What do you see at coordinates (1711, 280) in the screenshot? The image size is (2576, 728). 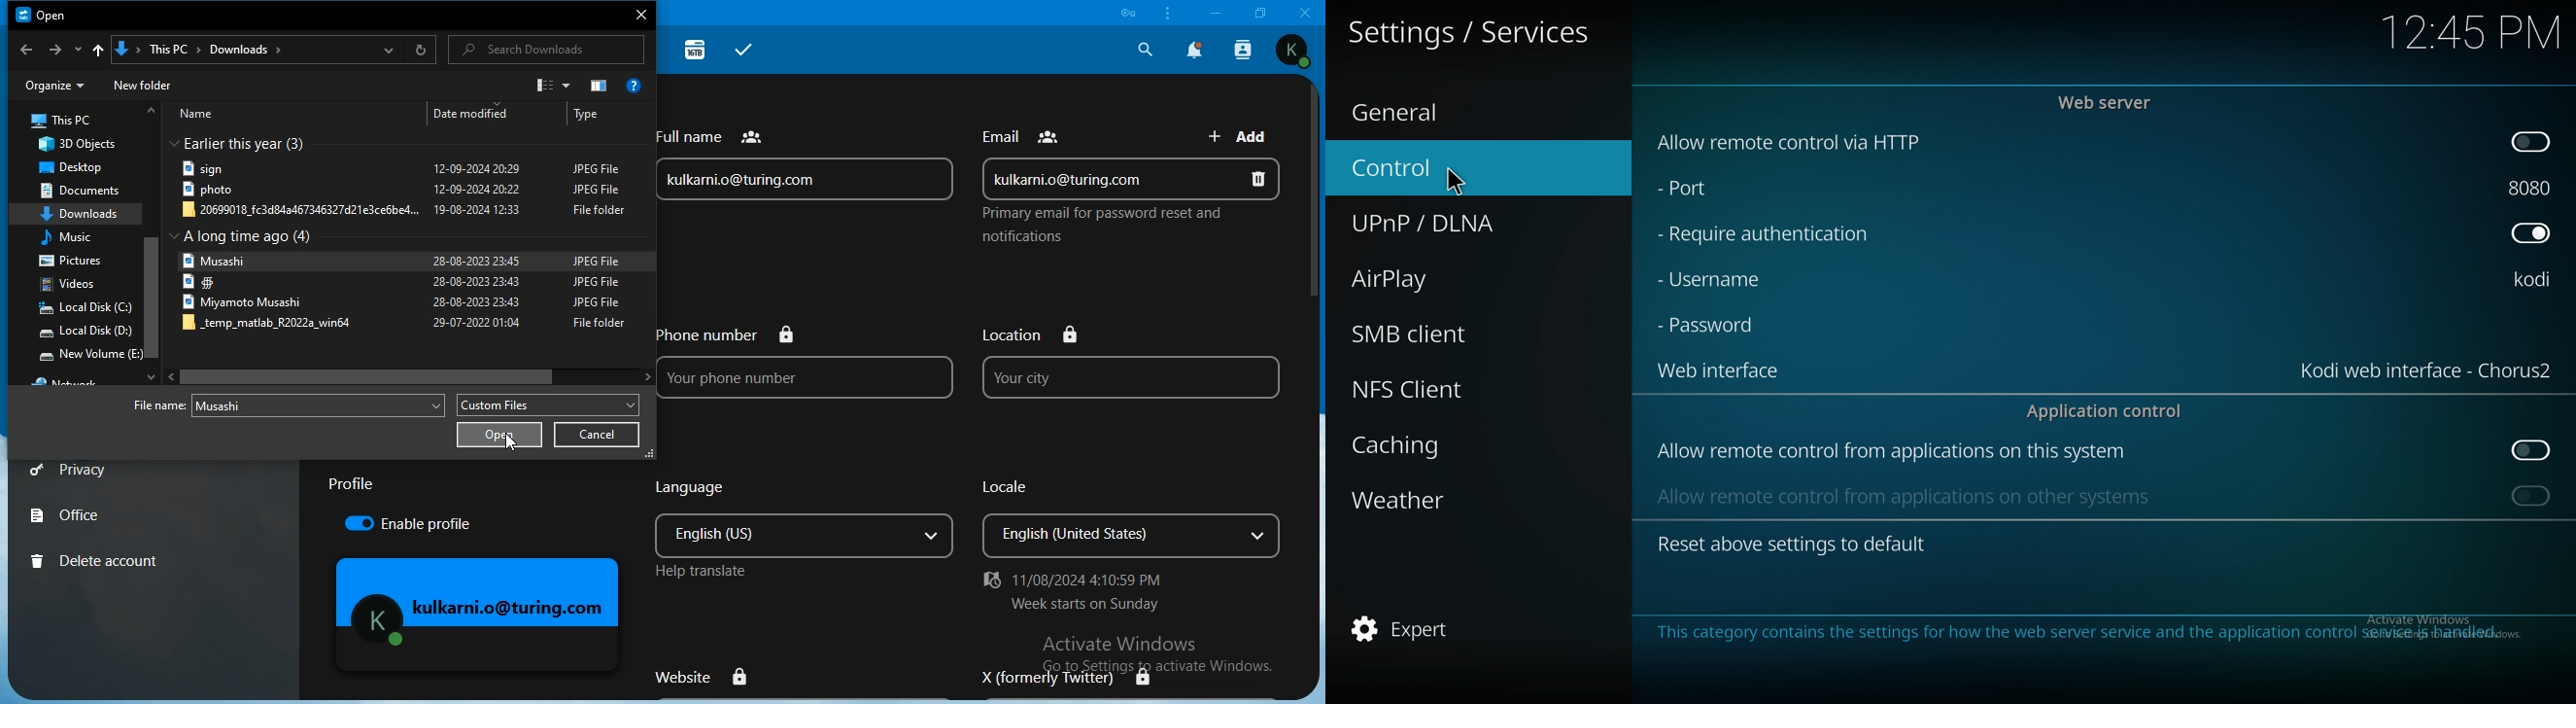 I see `username` at bounding box center [1711, 280].